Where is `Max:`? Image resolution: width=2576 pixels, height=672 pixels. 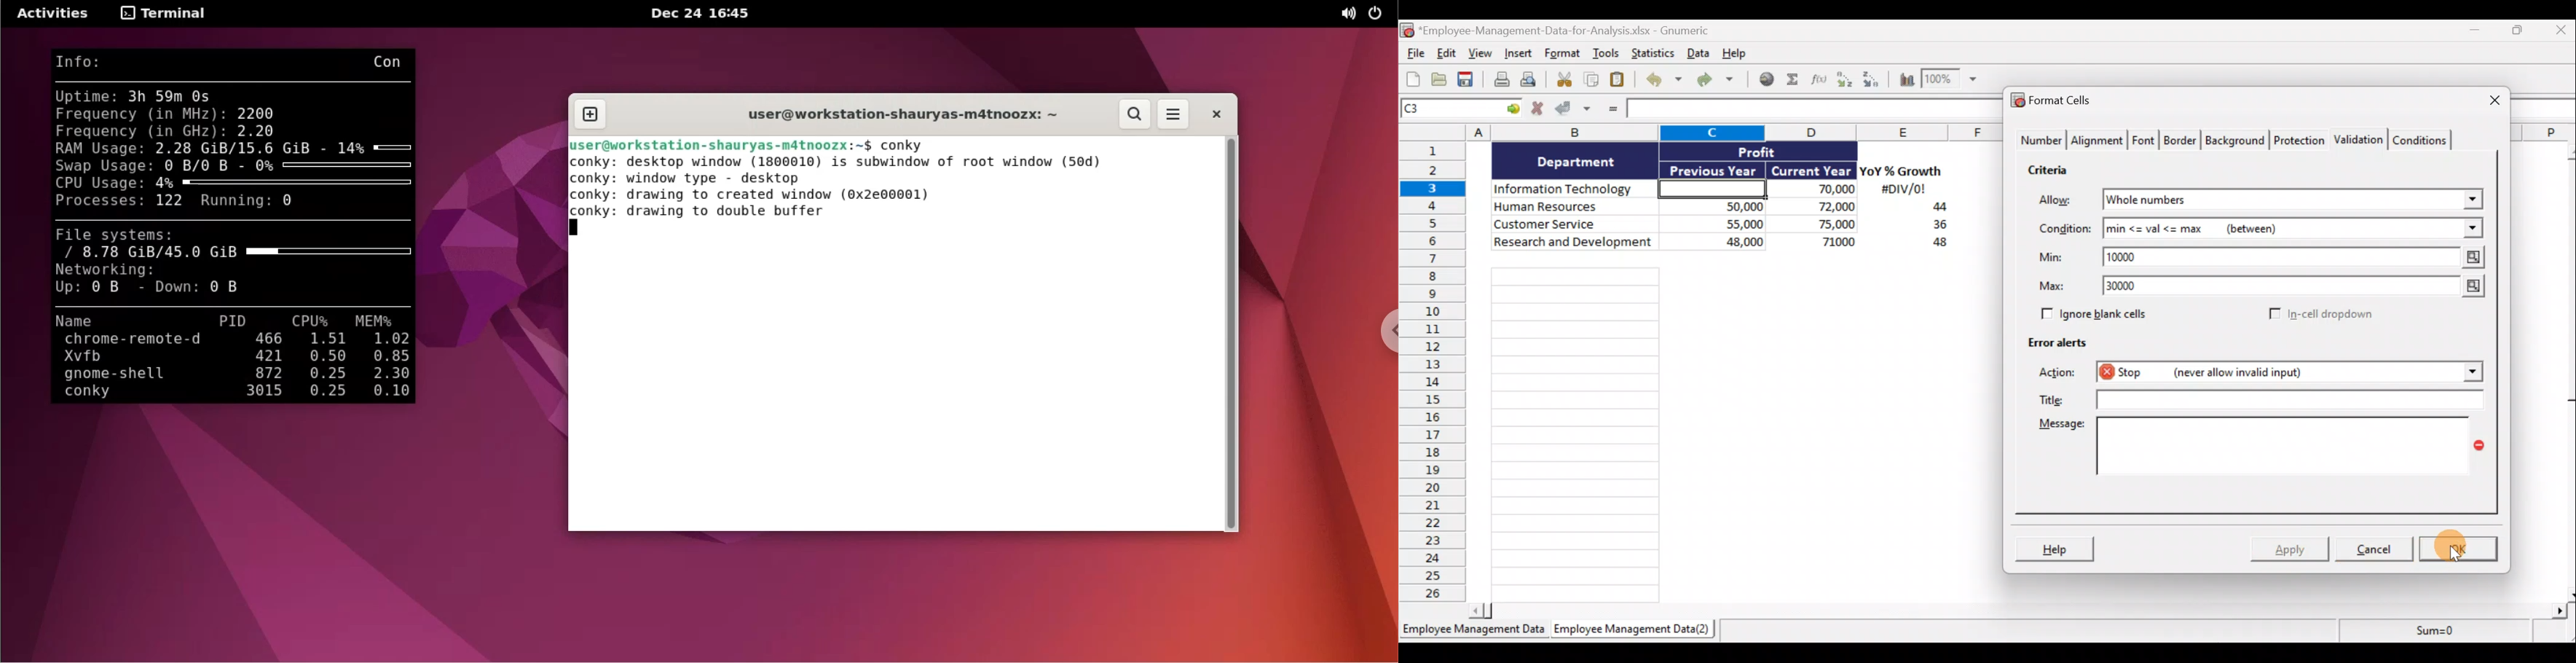 Max: is located at coordinates (2053, 288).